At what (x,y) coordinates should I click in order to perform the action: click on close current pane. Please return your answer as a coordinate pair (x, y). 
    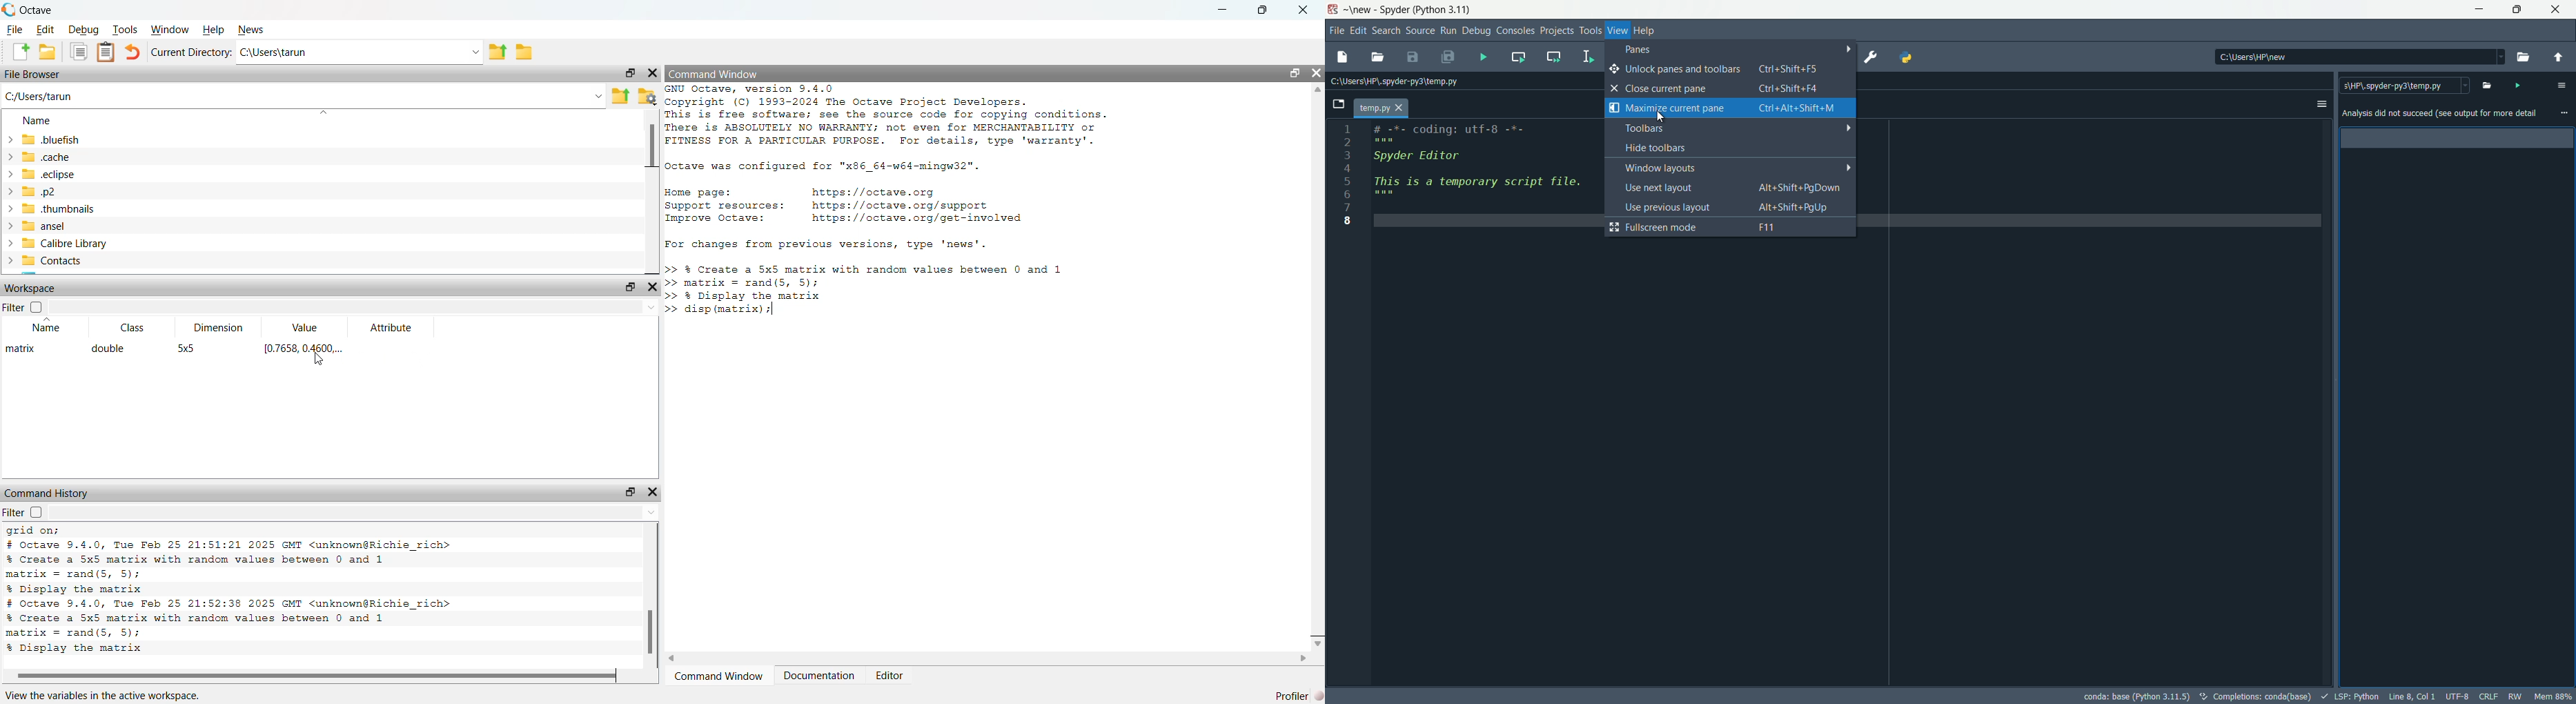
    Looking at the image, I should click on (1728, 87).